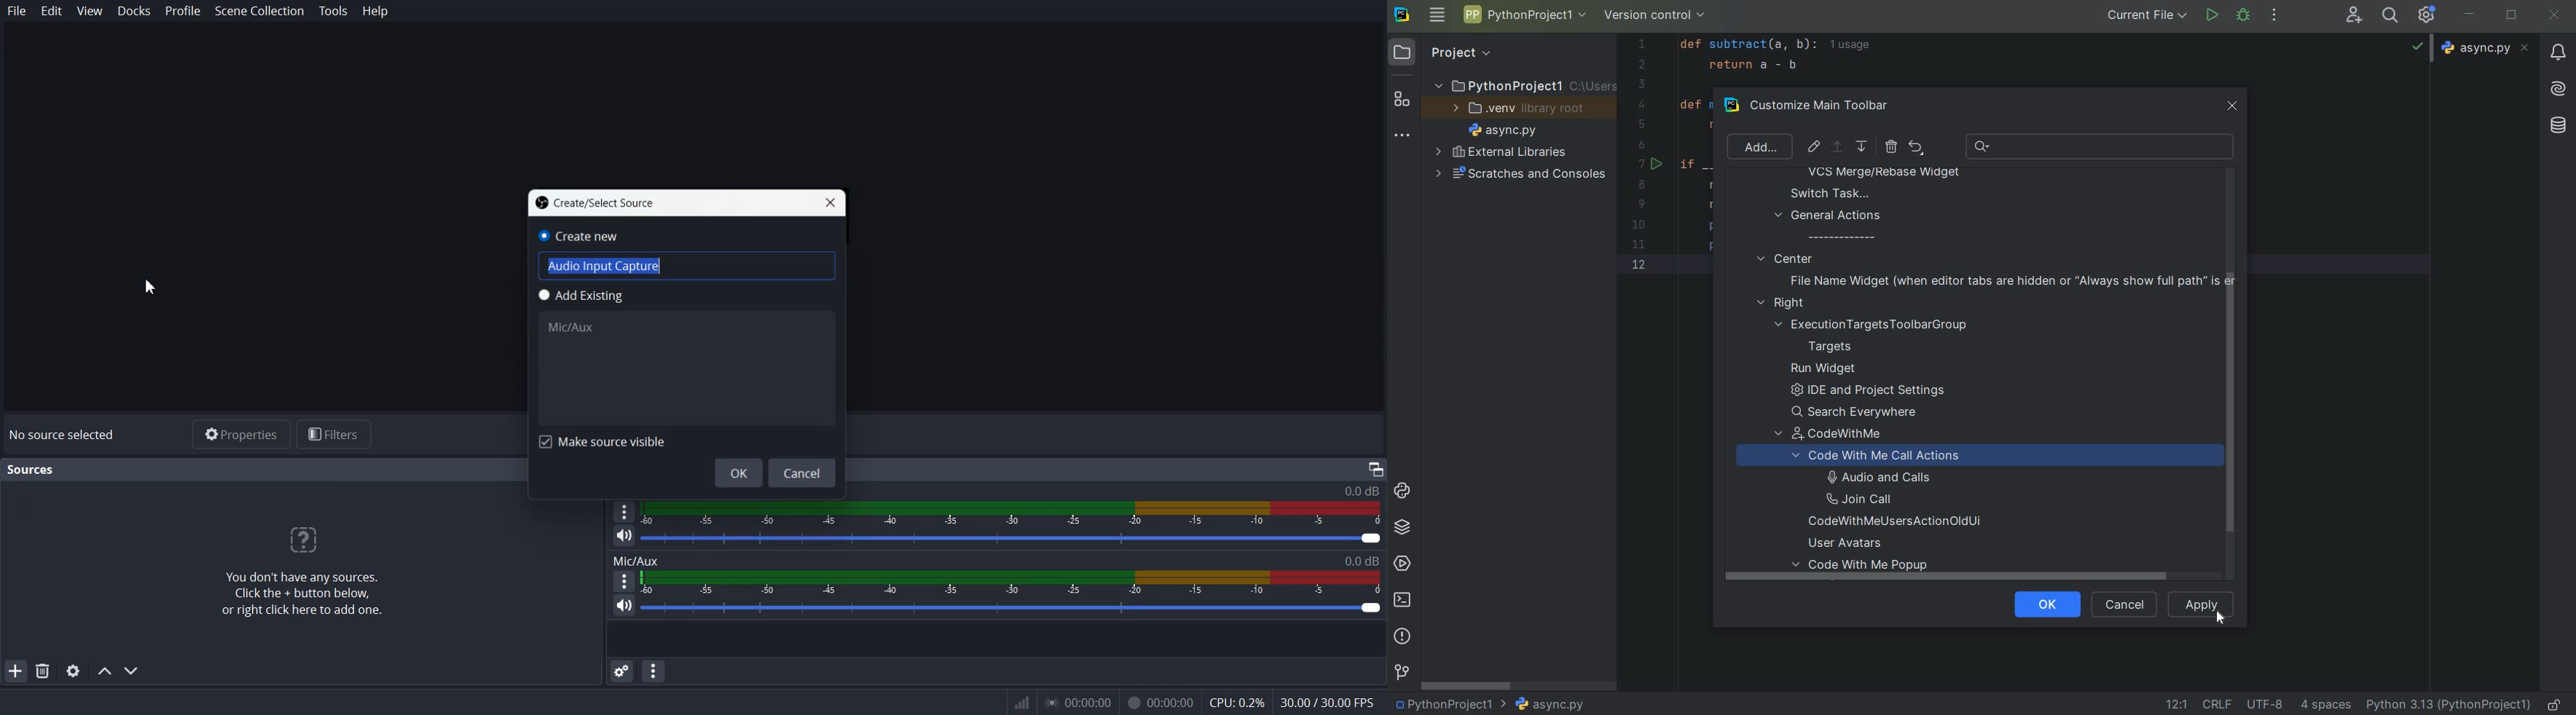 The height and width of the screenshot is (728, 2576). What do you see at coordinates (72, 671) in the screenshot?
I see `Open source properties` at bounding box center [72, 671].